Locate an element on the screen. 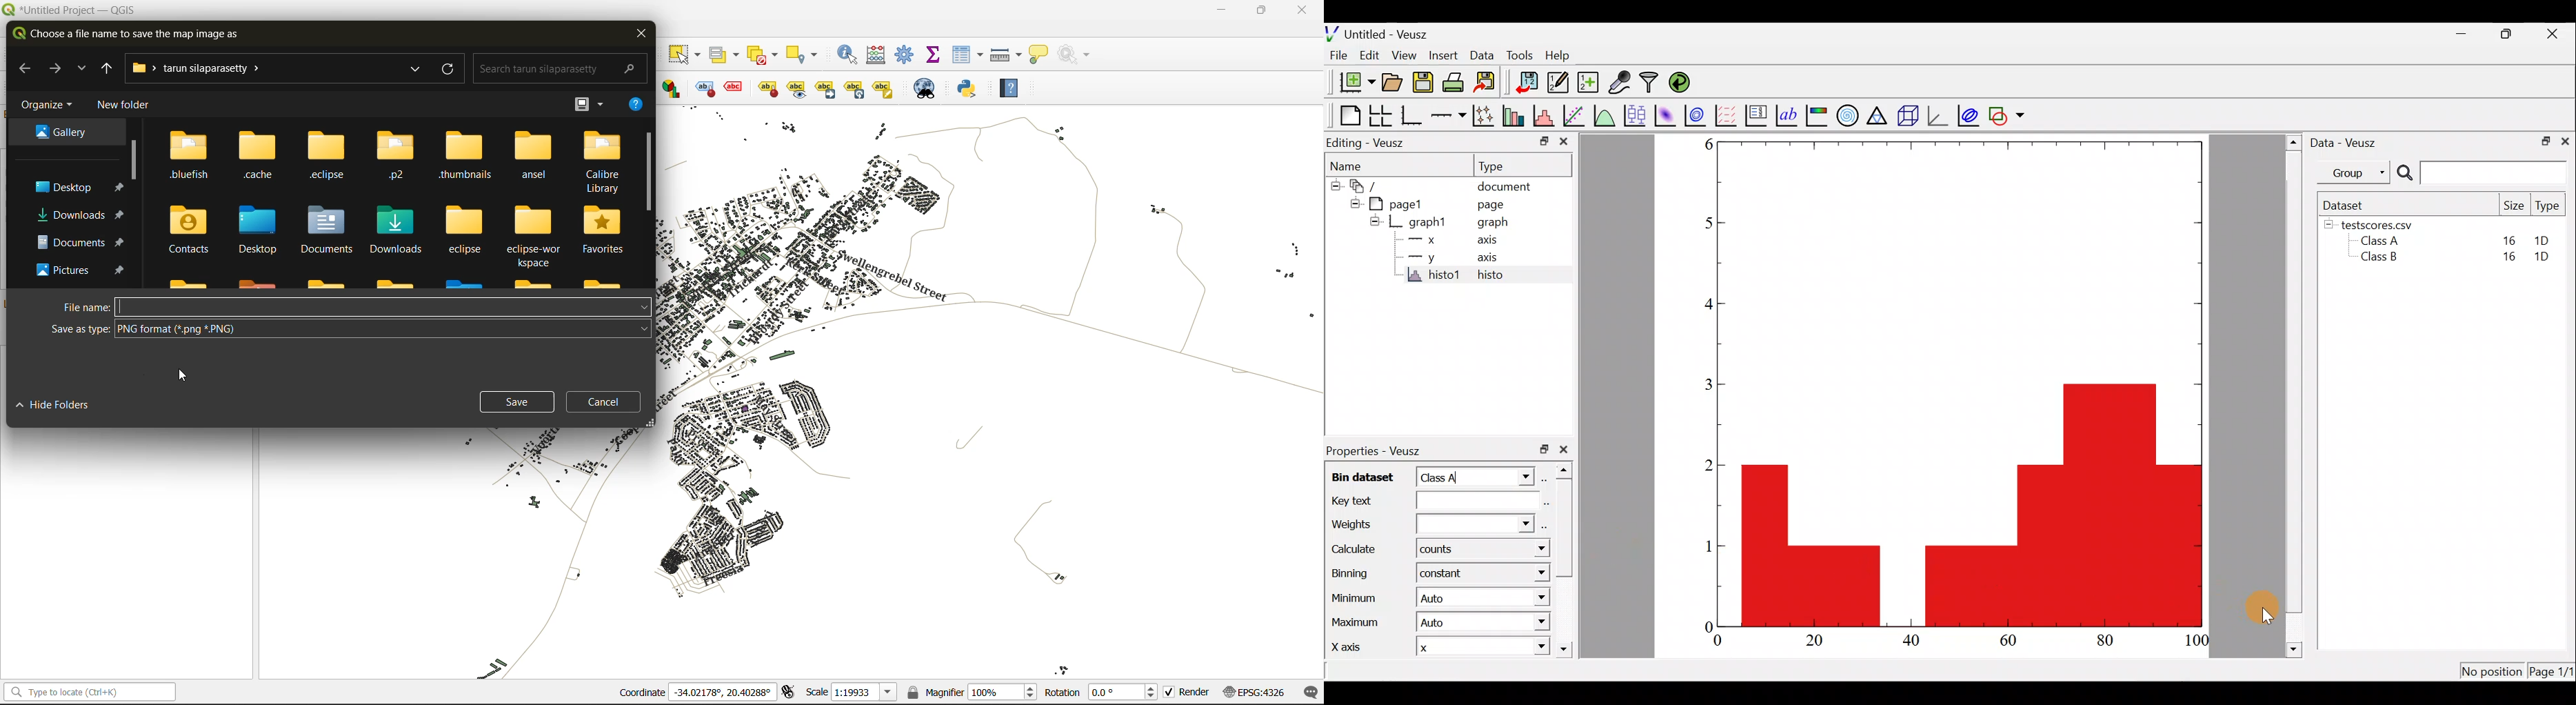 This screenshot has height=728, width=2576. Cursor is located at coordinates (2256, 610).